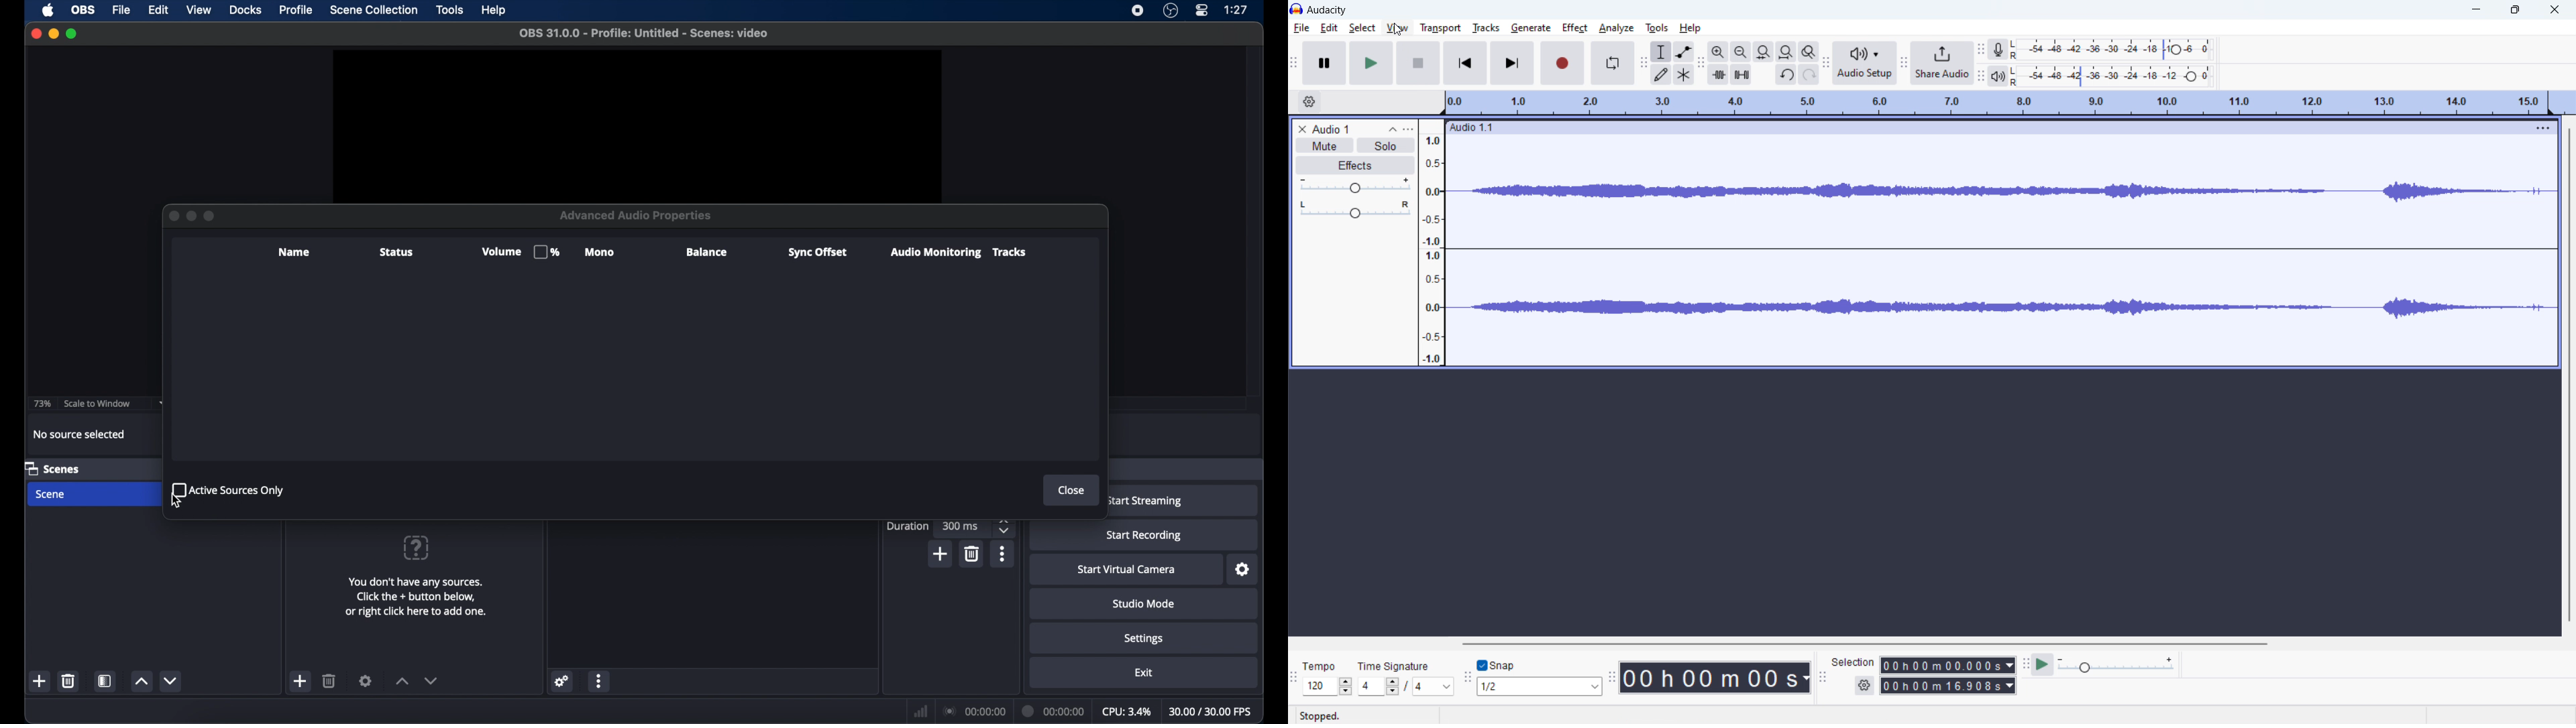  What do you see at coordinates (1171, 11) in the screenshot?
I see `obs studio` at bounding box center [1171, 11].